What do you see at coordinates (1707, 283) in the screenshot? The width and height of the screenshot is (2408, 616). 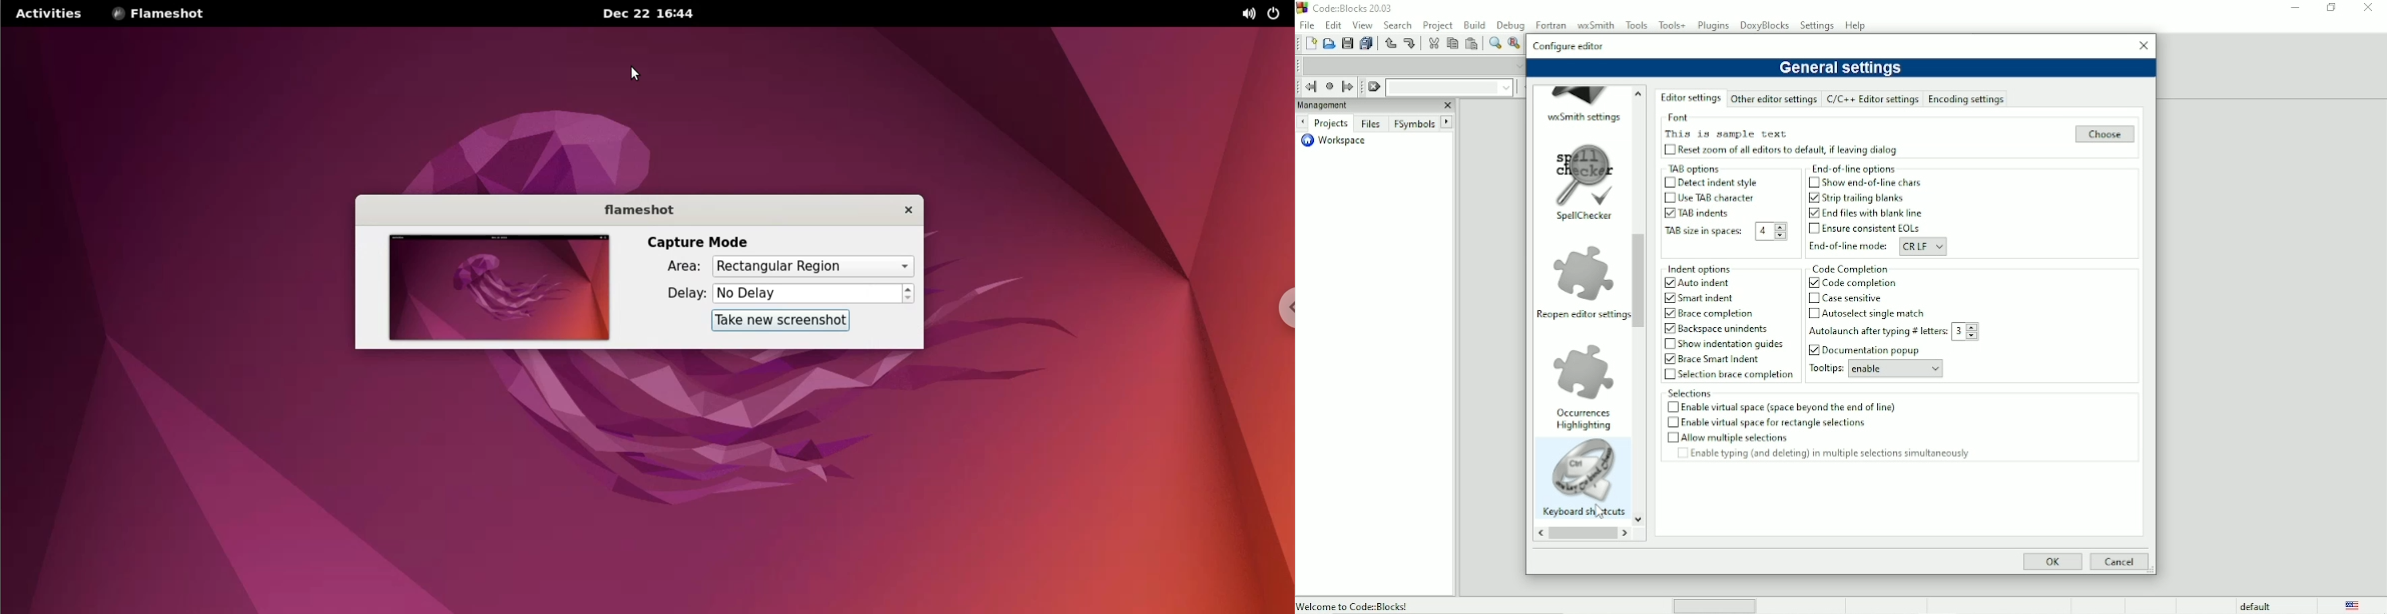 I see `Auto indent` at bounding box center [1707, 283].